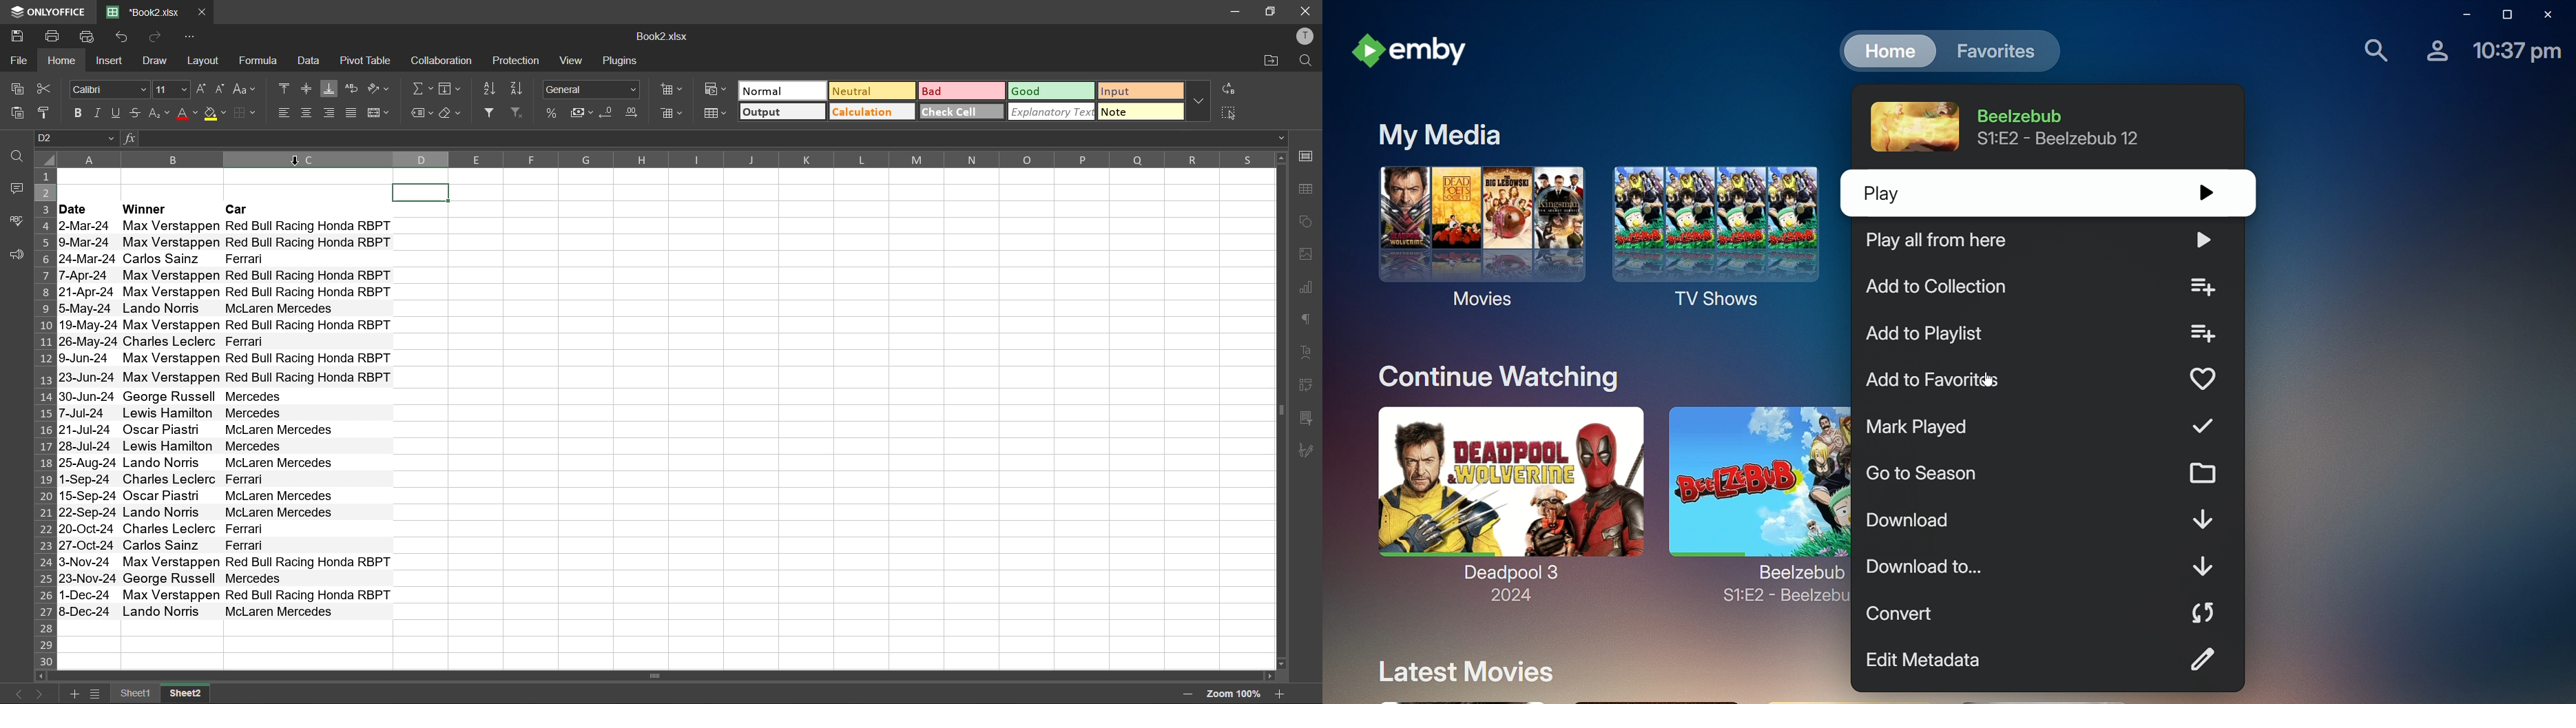  Describe the element at coordinates (607, 114) in the screenshot. I see `decrease decimal` at that location.